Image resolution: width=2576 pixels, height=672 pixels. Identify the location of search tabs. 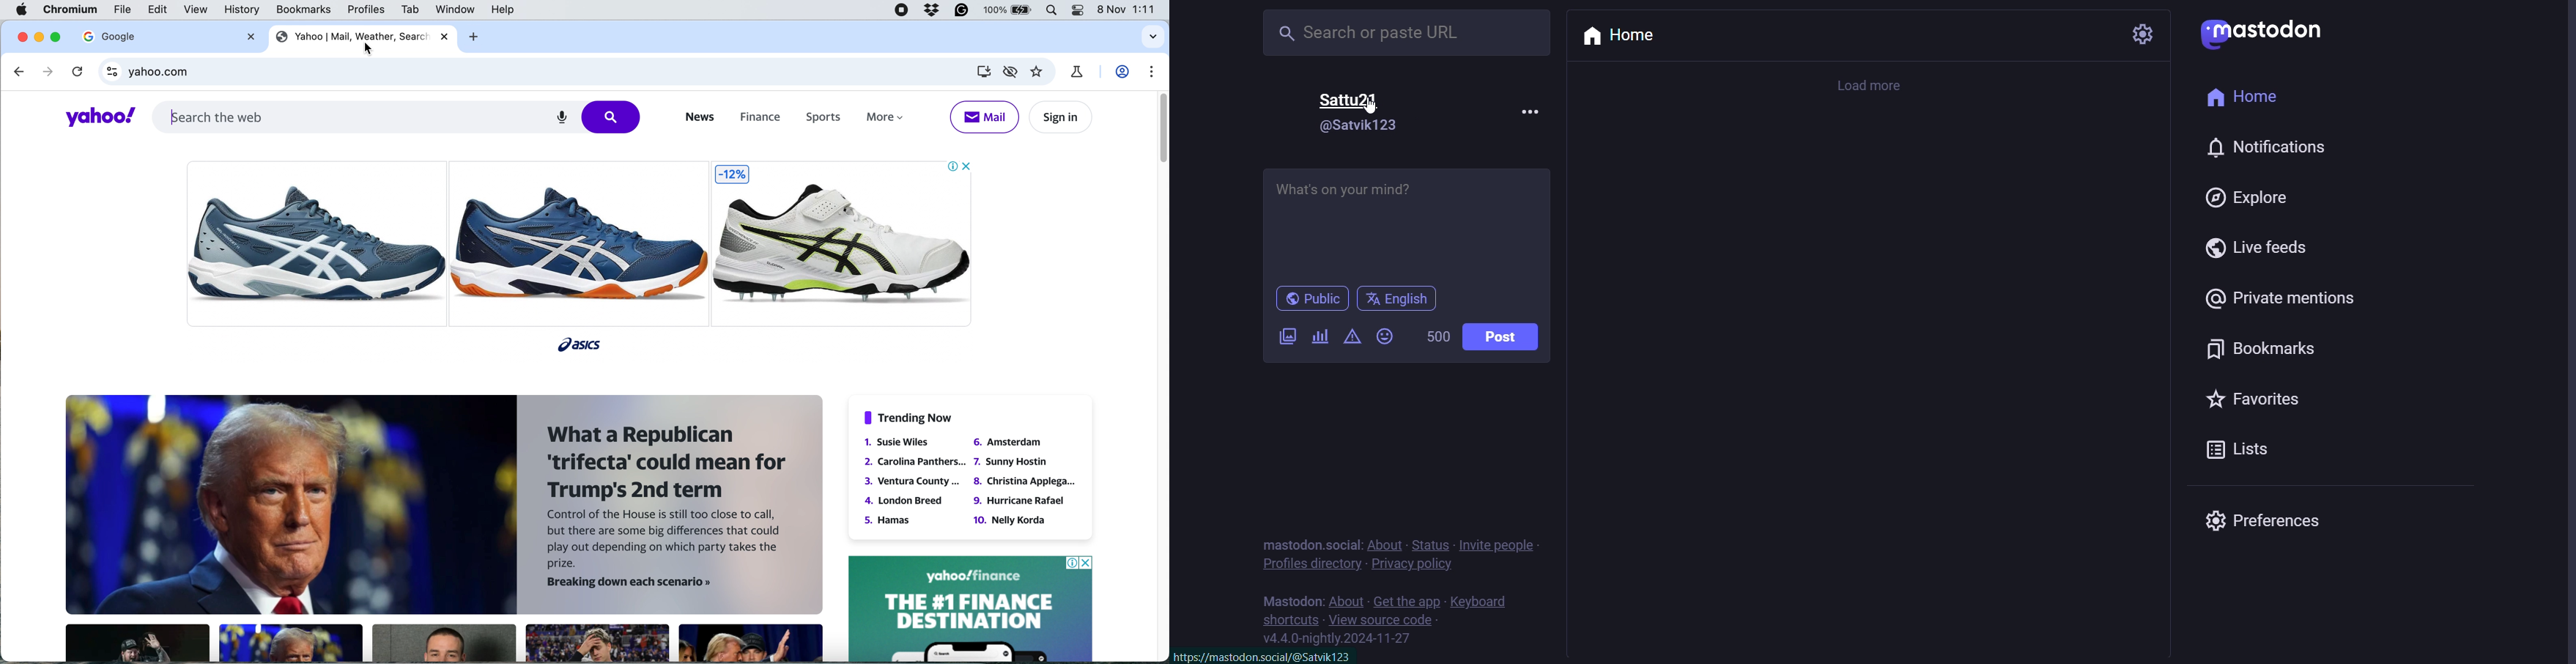
(1151, 37).